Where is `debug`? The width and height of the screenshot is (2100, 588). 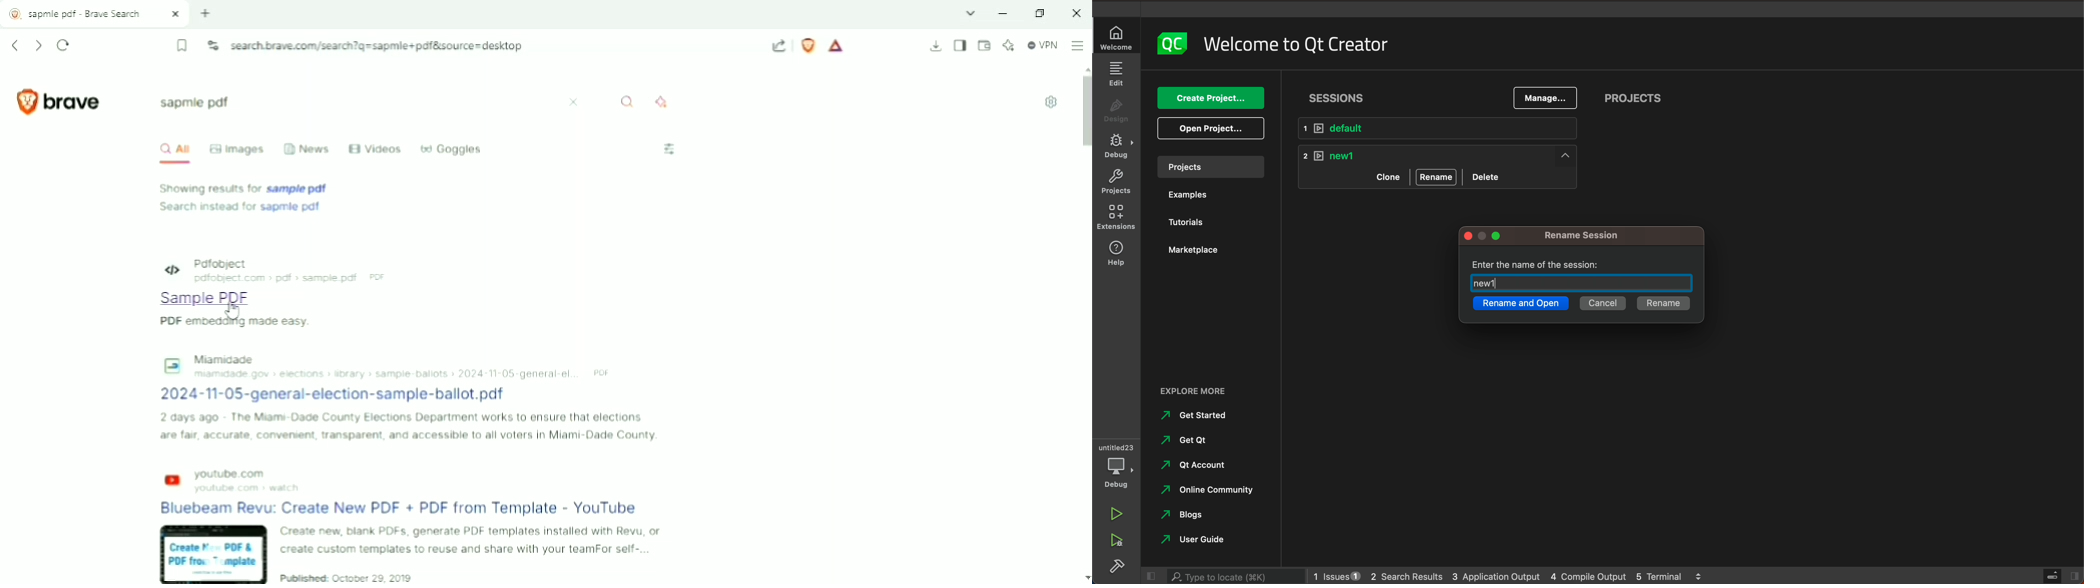 debug is located at coordinates (1117, 149).